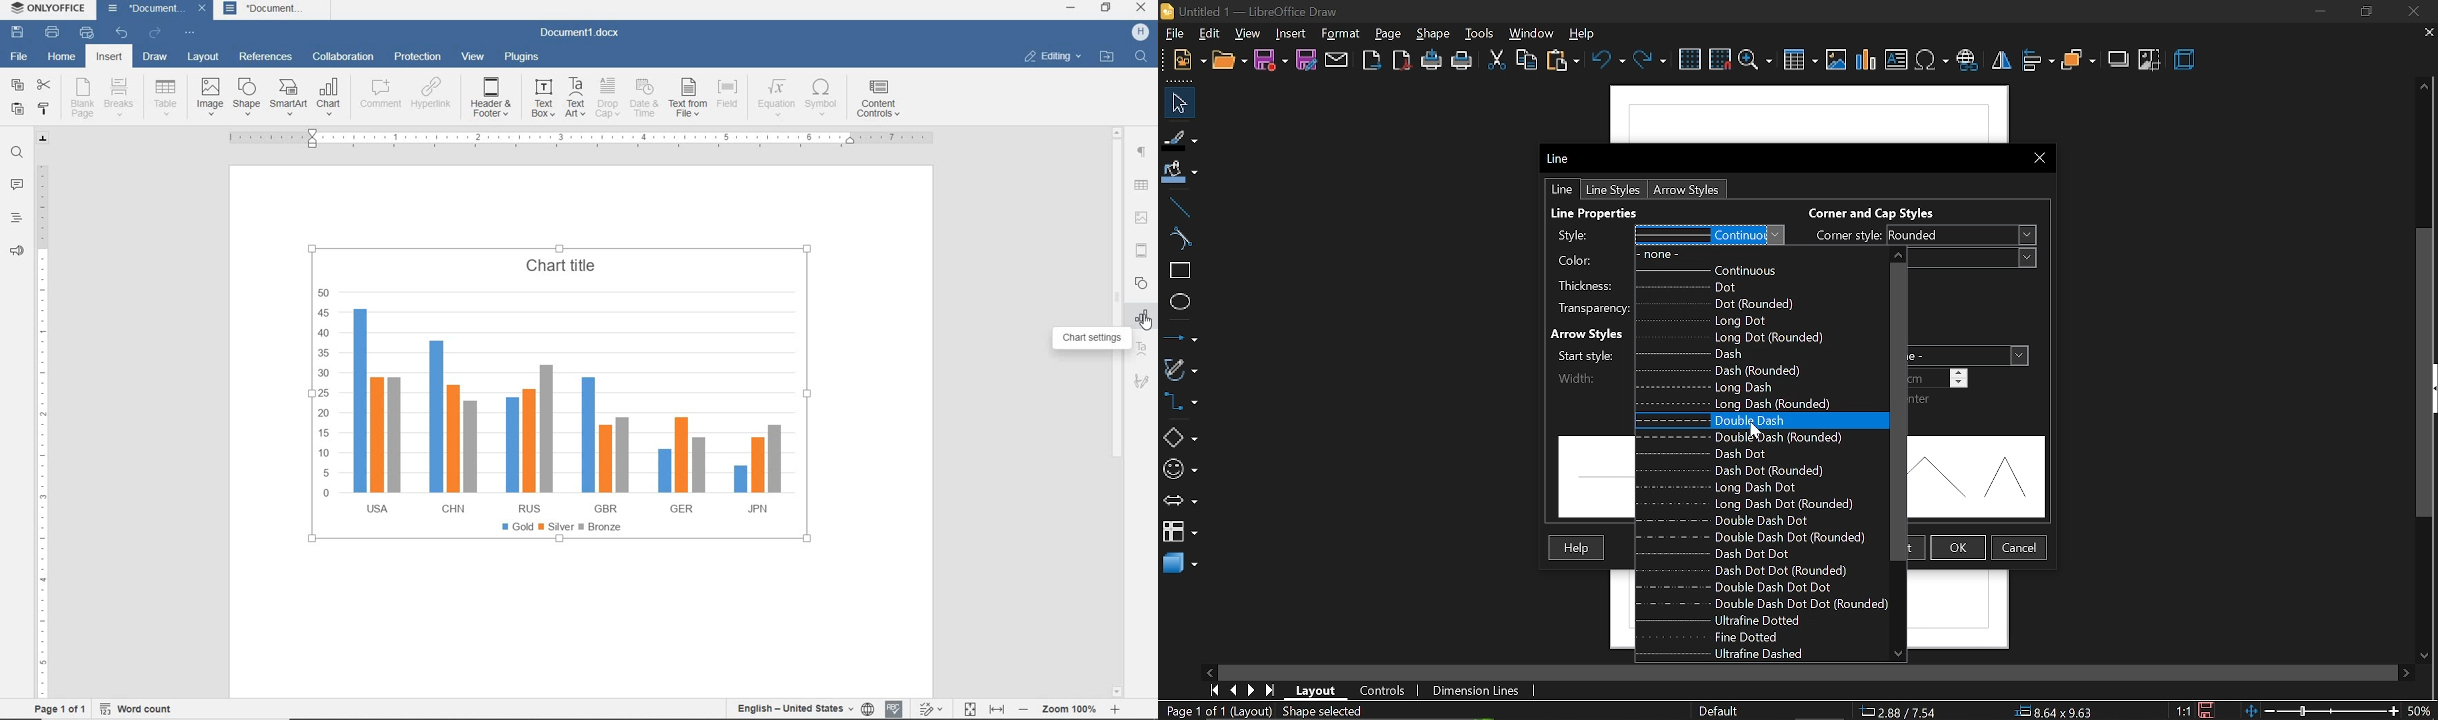 Image resolution: width=2464 pixels, height=728 pixels. What do you see at coordinates (108, 58) in the screenshot?
I see `insert` at bounding box center [108, 58].